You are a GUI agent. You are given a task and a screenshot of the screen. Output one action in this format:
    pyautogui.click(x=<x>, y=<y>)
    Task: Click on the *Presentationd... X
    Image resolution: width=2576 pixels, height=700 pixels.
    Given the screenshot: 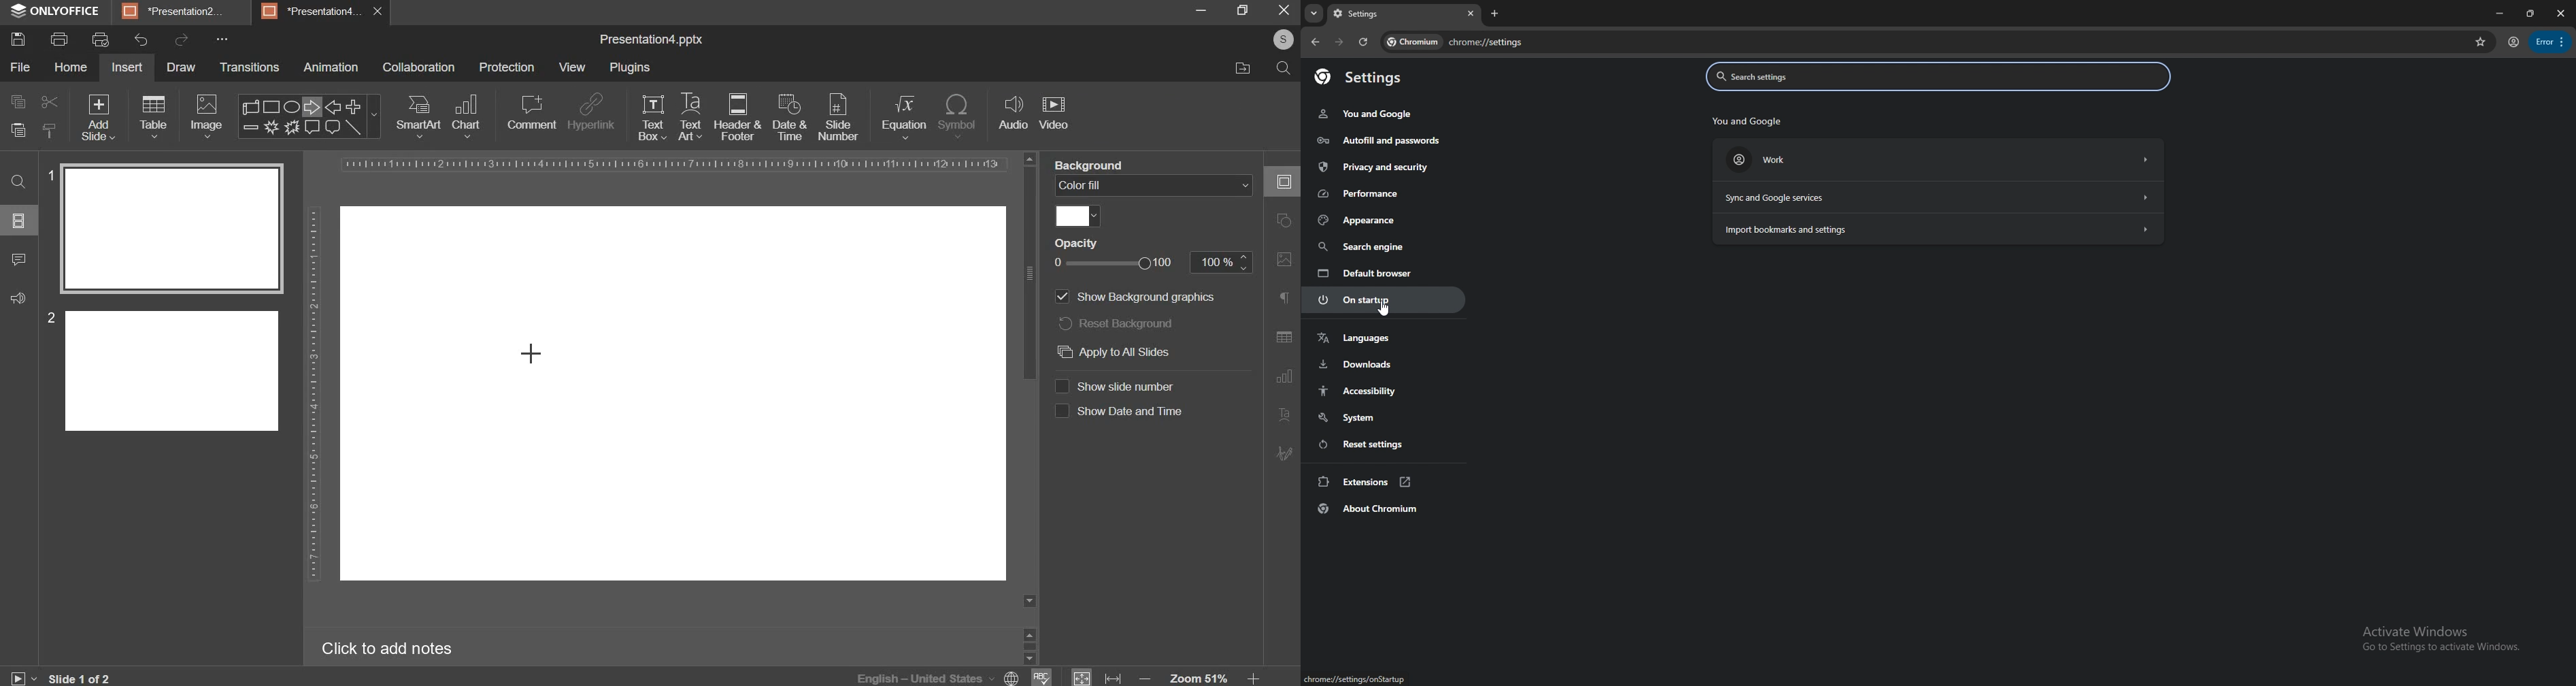 What is the action you would take?
    pyautogui.click(x=325, y=12)
    